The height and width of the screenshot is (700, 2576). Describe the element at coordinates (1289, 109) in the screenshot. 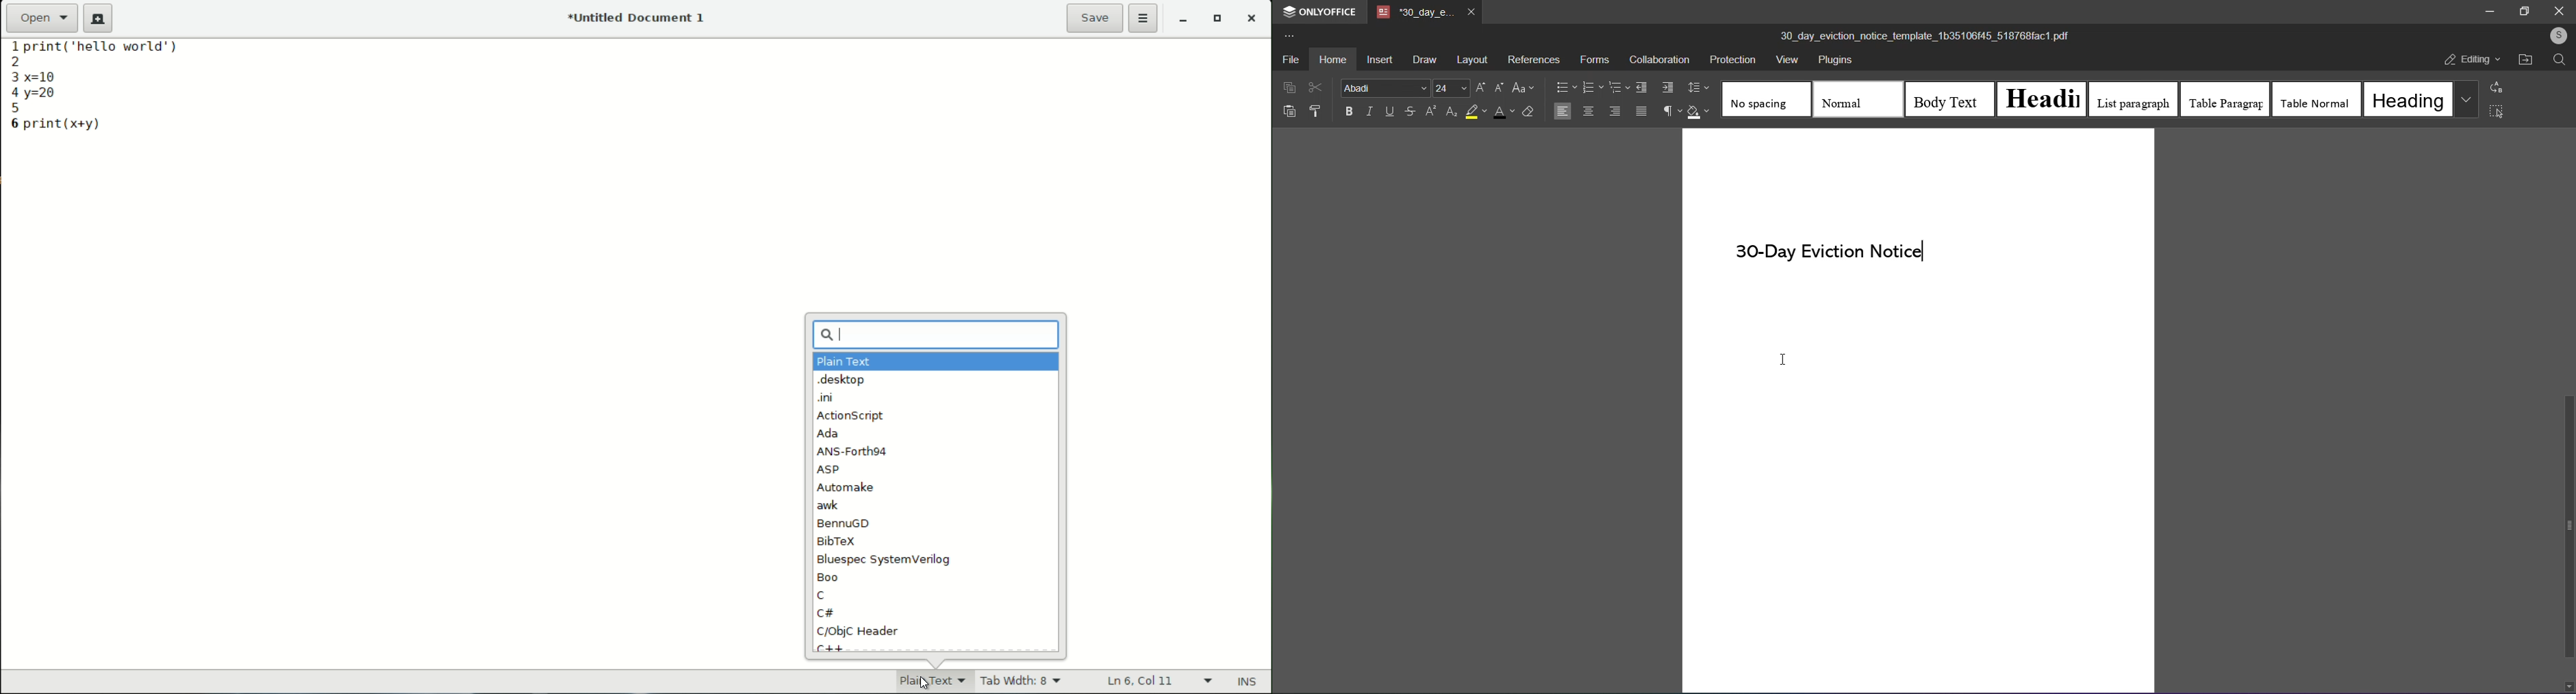

I see `paste` at that location.